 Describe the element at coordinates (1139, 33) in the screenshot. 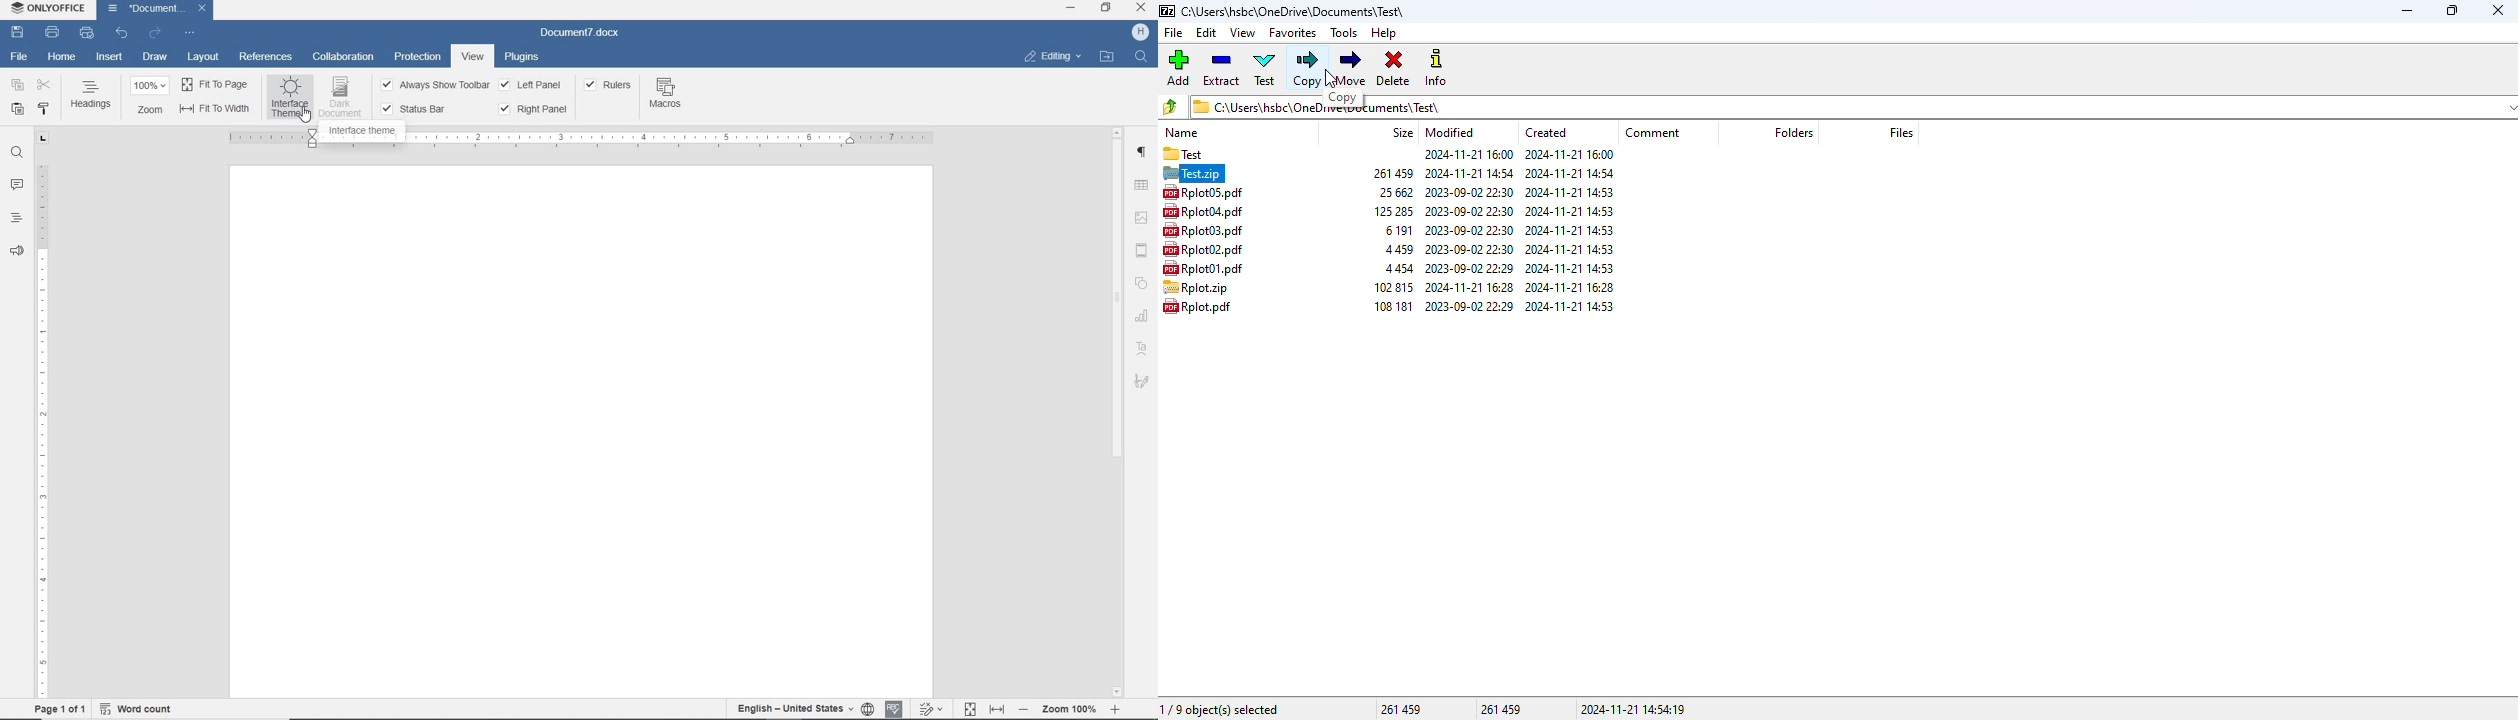

I see `HP` at that location.